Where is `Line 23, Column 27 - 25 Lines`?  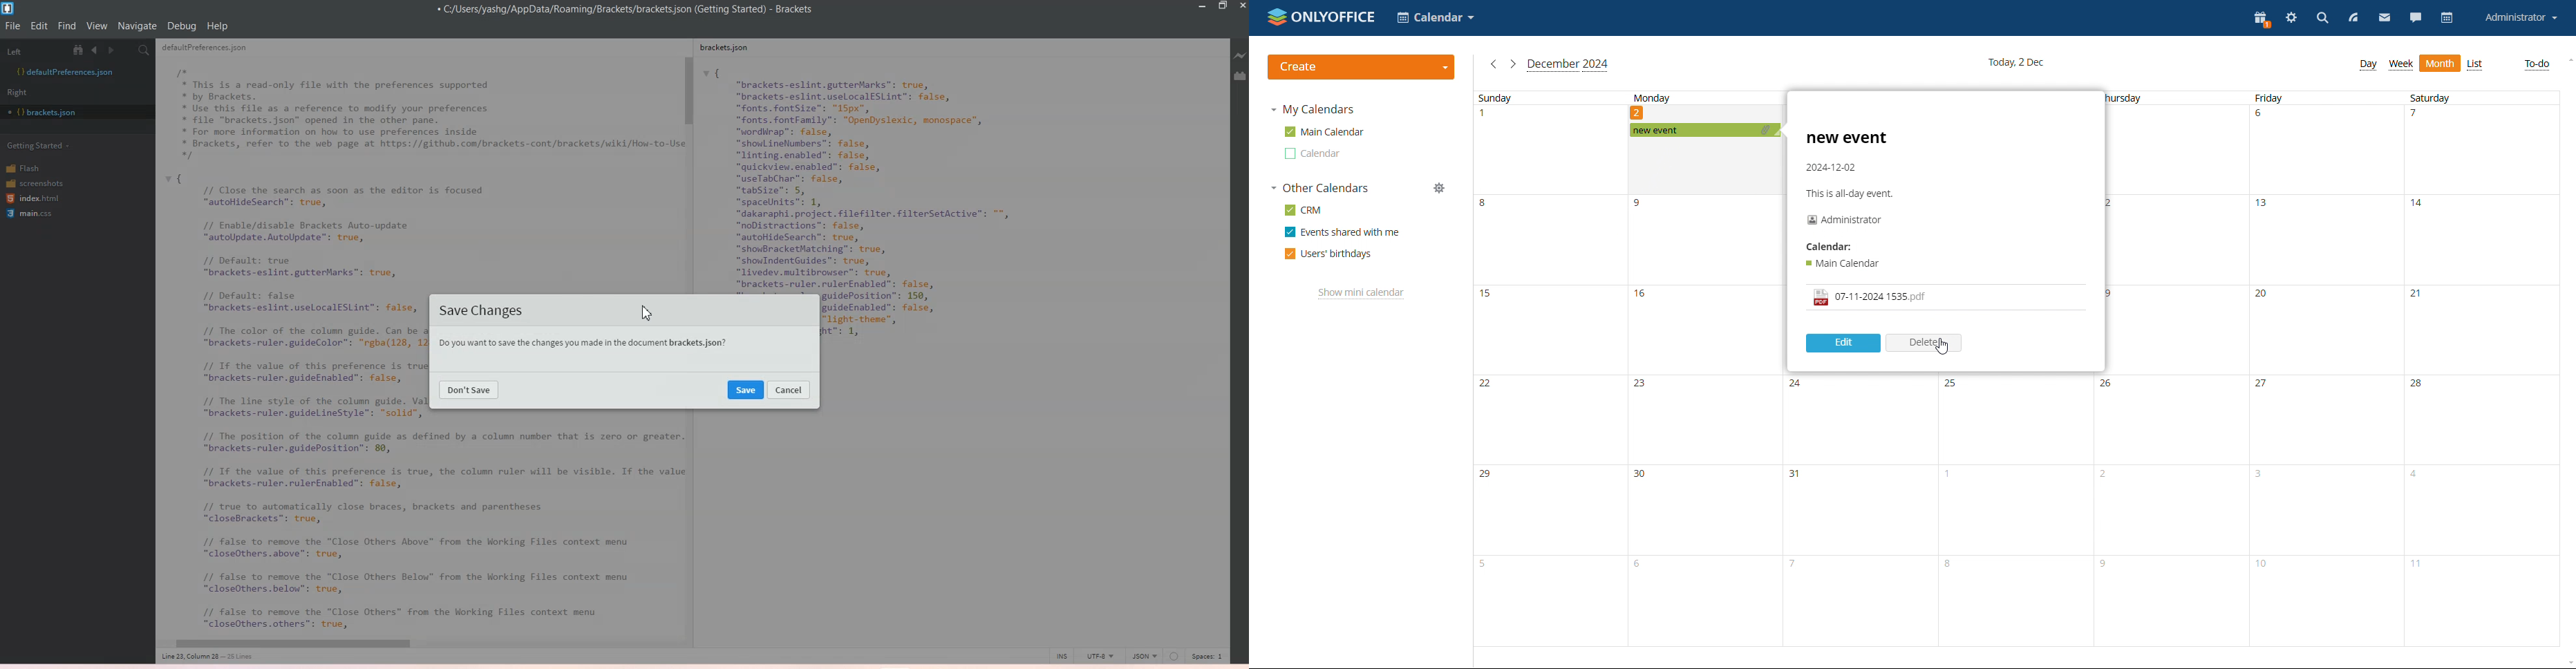
Line 23, Column 27 - 25 Lines is located at coordinates (212, 657).